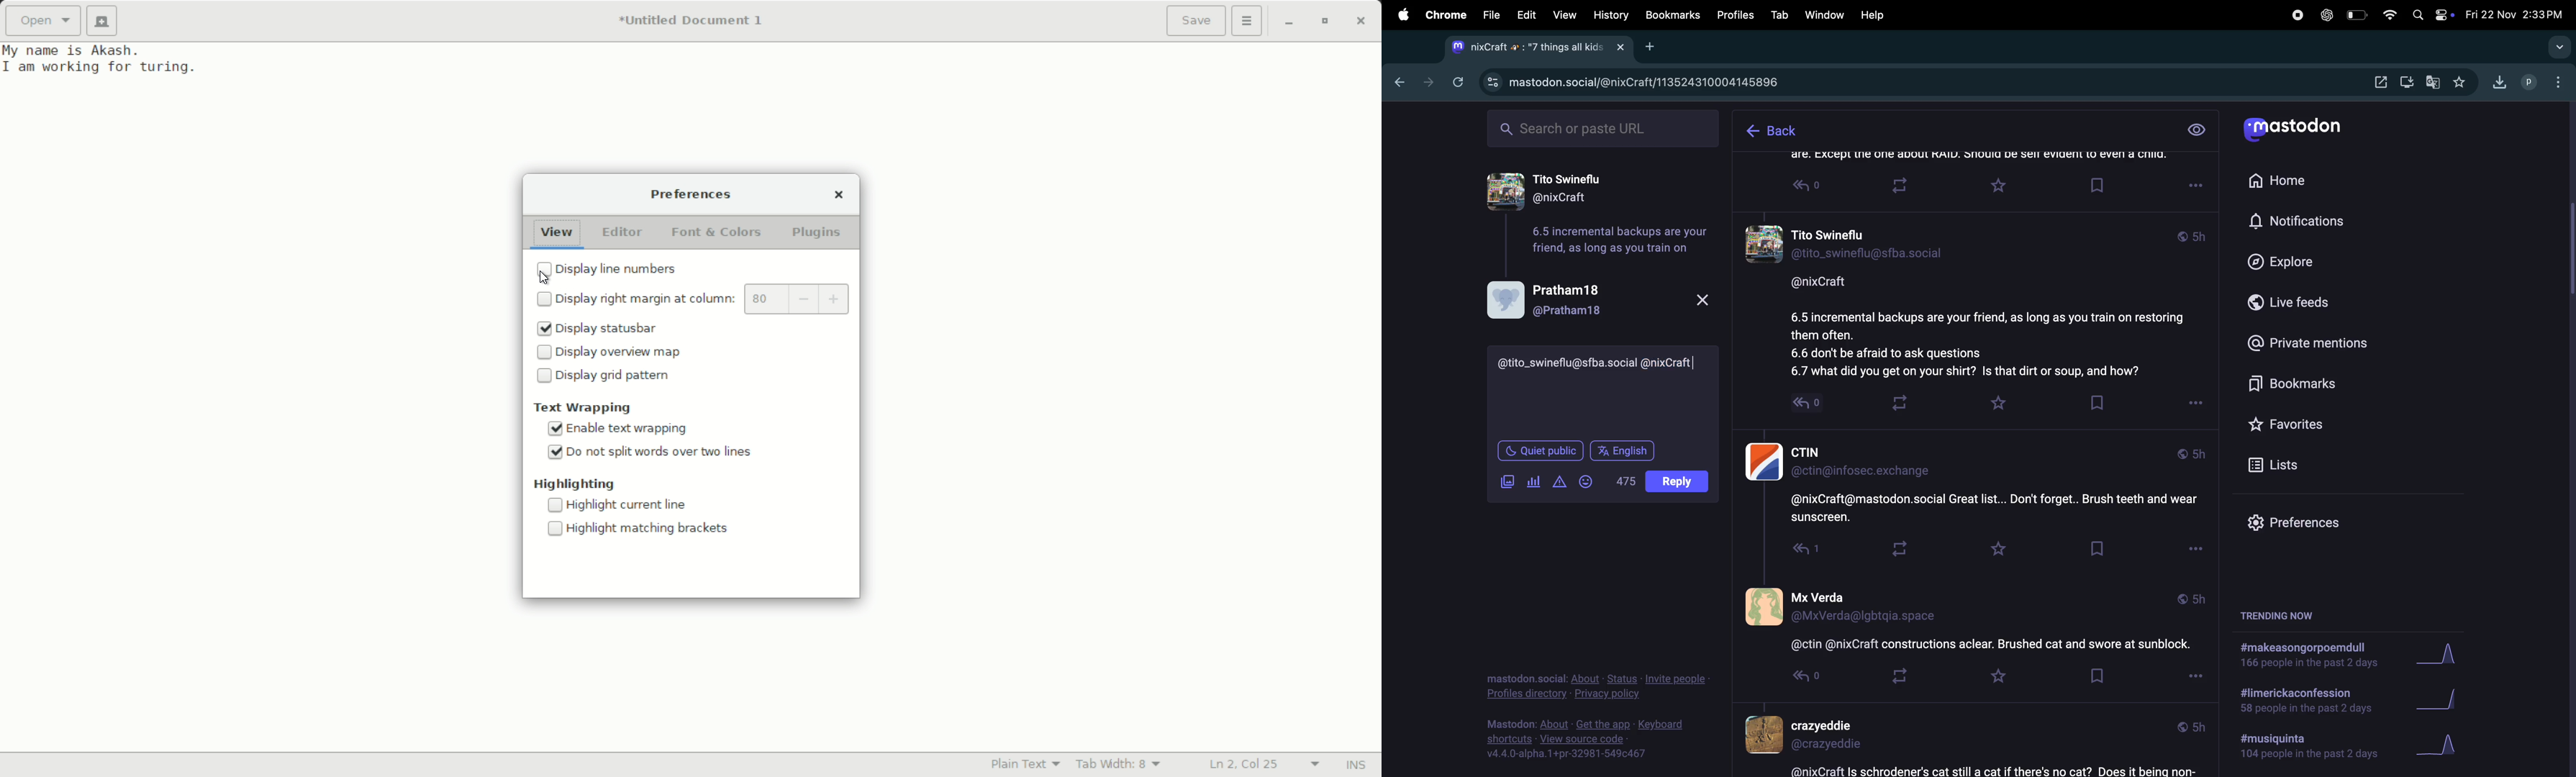  I want to click on checkbox, so click(555, 505).